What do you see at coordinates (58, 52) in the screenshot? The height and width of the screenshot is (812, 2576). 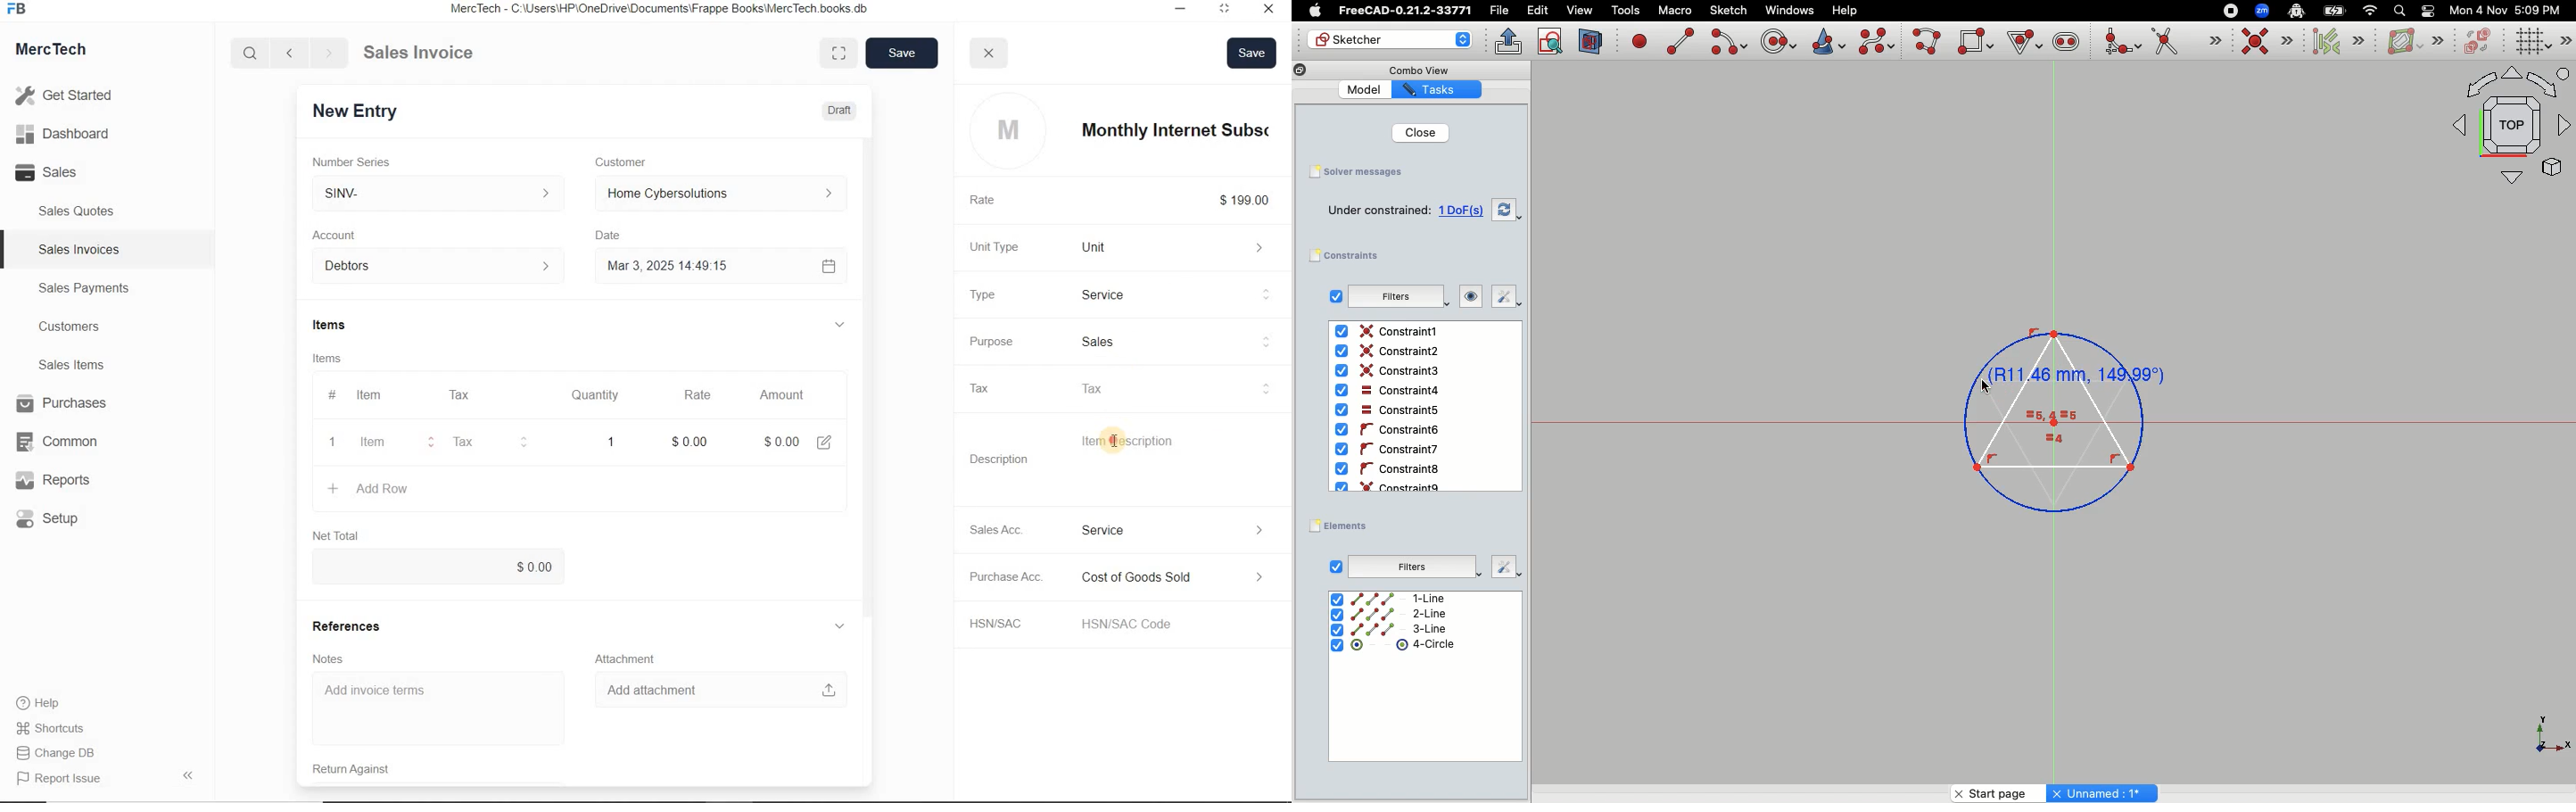 I see `MercTech` at bounding box center [58, 52].